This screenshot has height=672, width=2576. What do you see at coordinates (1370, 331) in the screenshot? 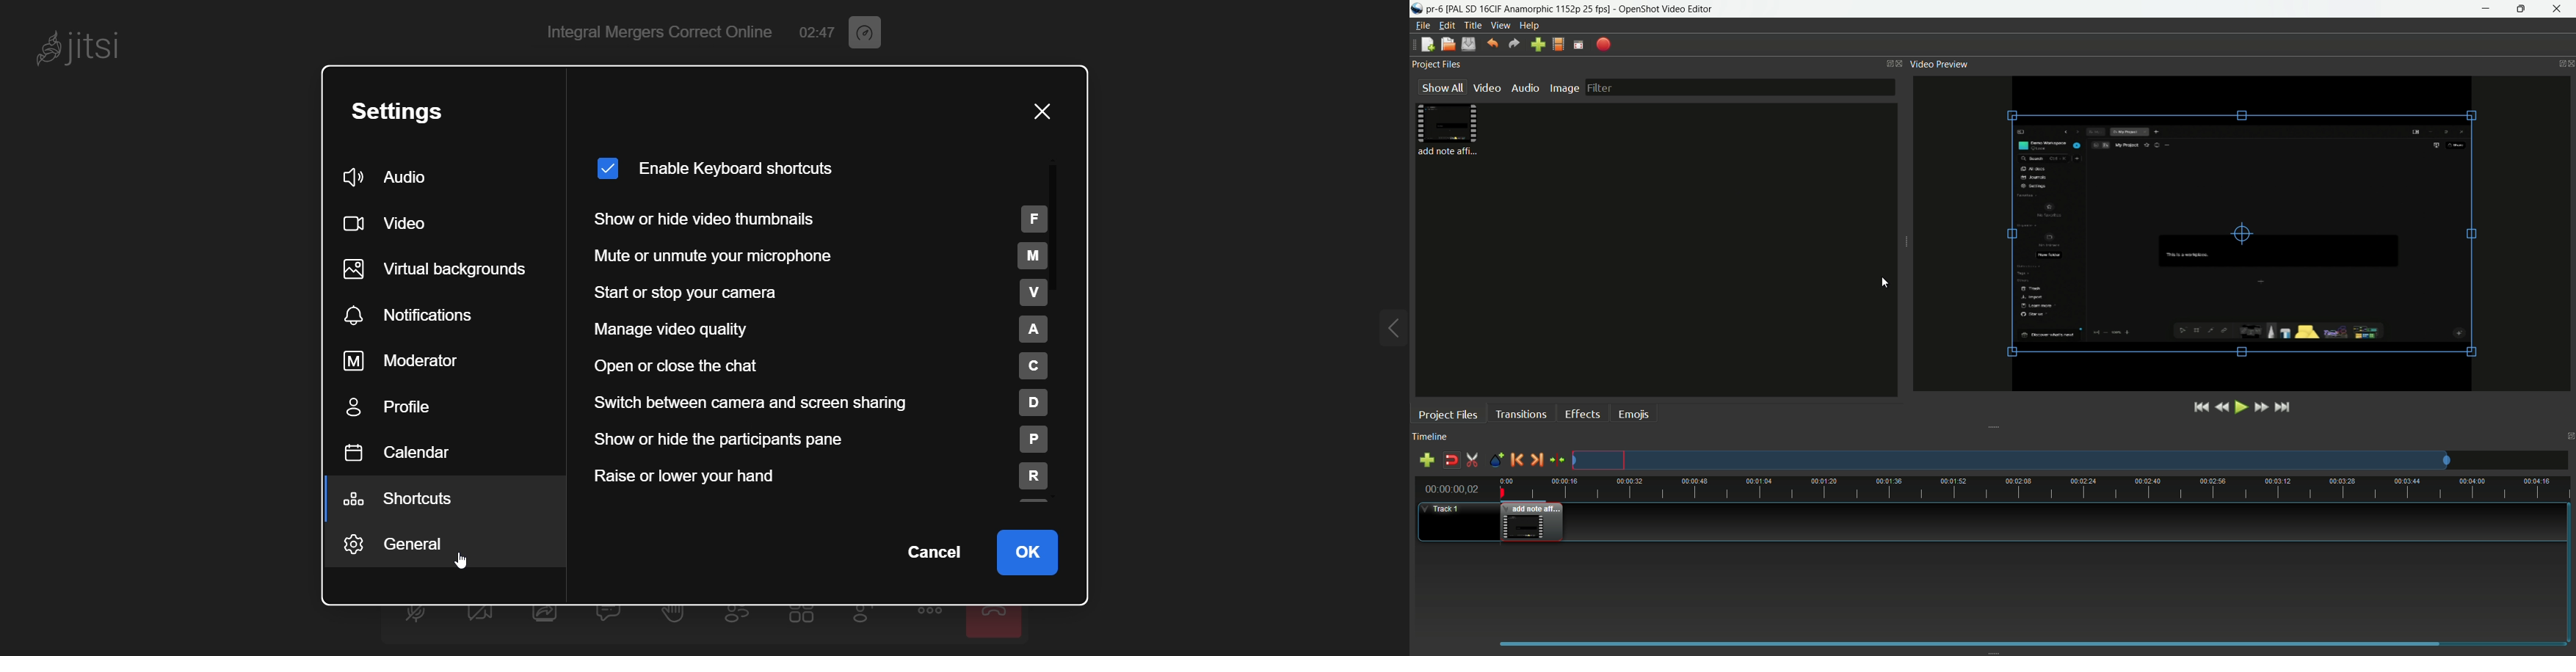
I see `Expand` at bounding box center [1370, 331].